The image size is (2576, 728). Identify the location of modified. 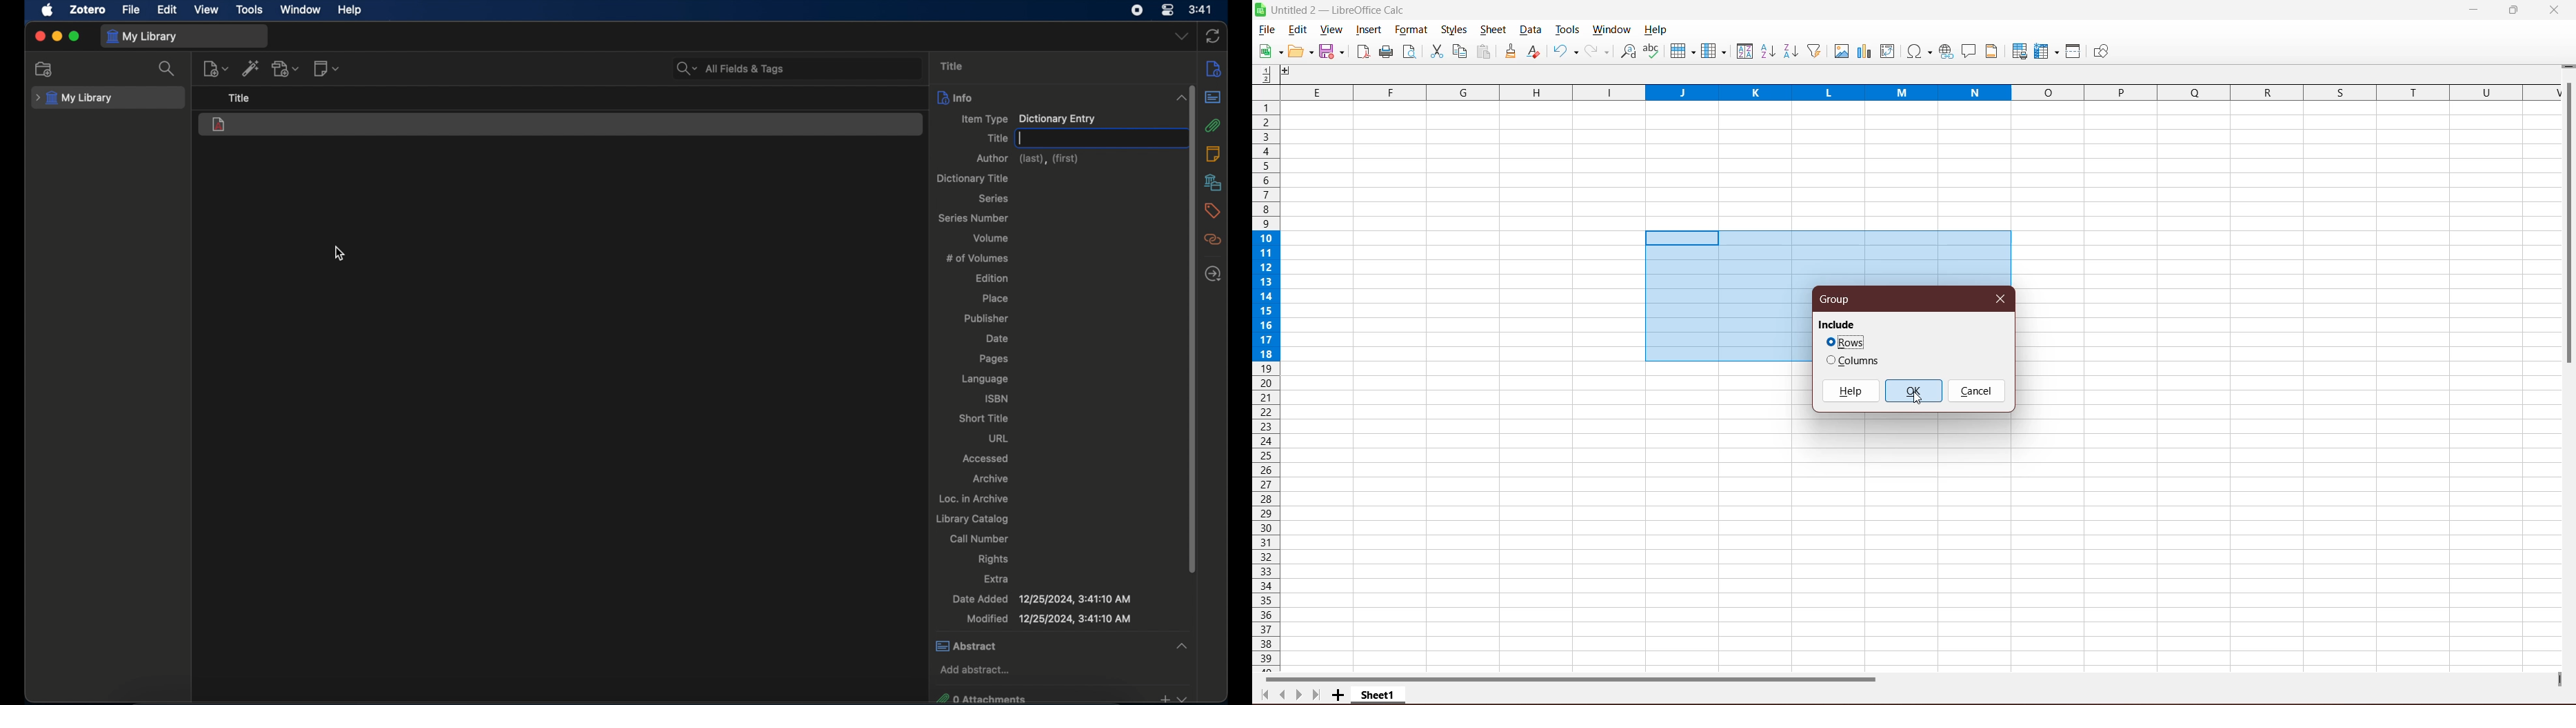
(1049, 619).